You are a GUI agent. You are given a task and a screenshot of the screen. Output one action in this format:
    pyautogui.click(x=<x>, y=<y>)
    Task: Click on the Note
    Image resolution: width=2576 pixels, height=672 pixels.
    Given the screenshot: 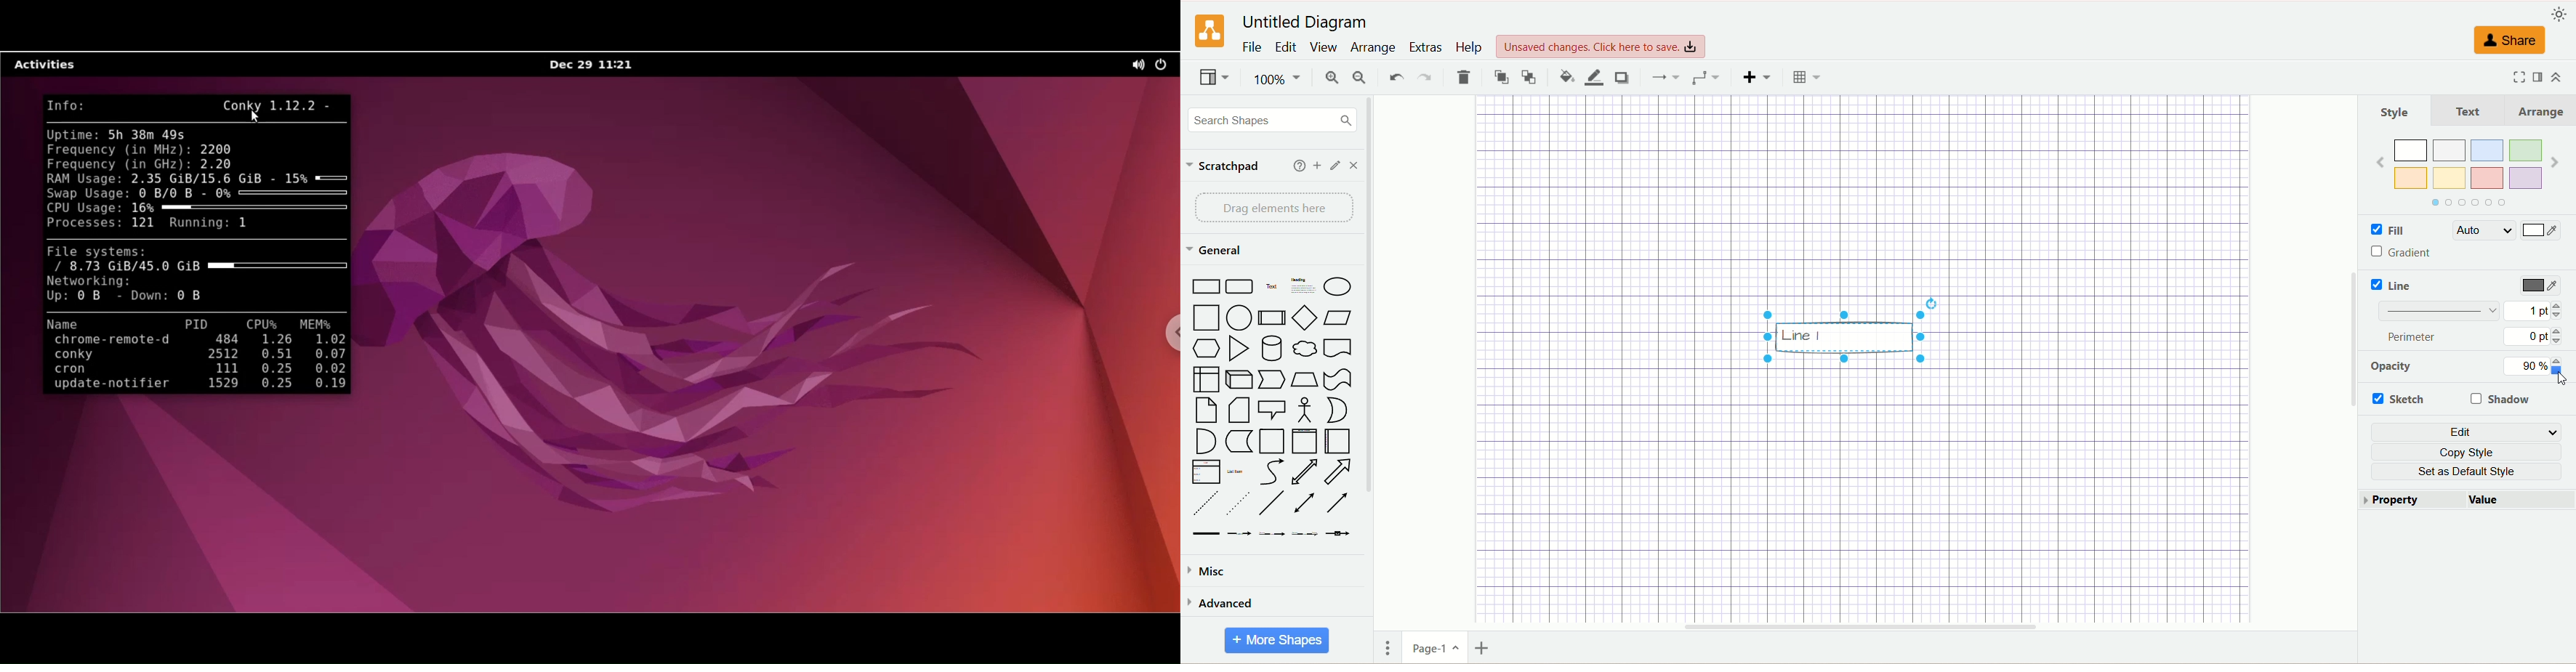 What is the action you would take?
    pyautogui.click(x=1204, y=410)
    